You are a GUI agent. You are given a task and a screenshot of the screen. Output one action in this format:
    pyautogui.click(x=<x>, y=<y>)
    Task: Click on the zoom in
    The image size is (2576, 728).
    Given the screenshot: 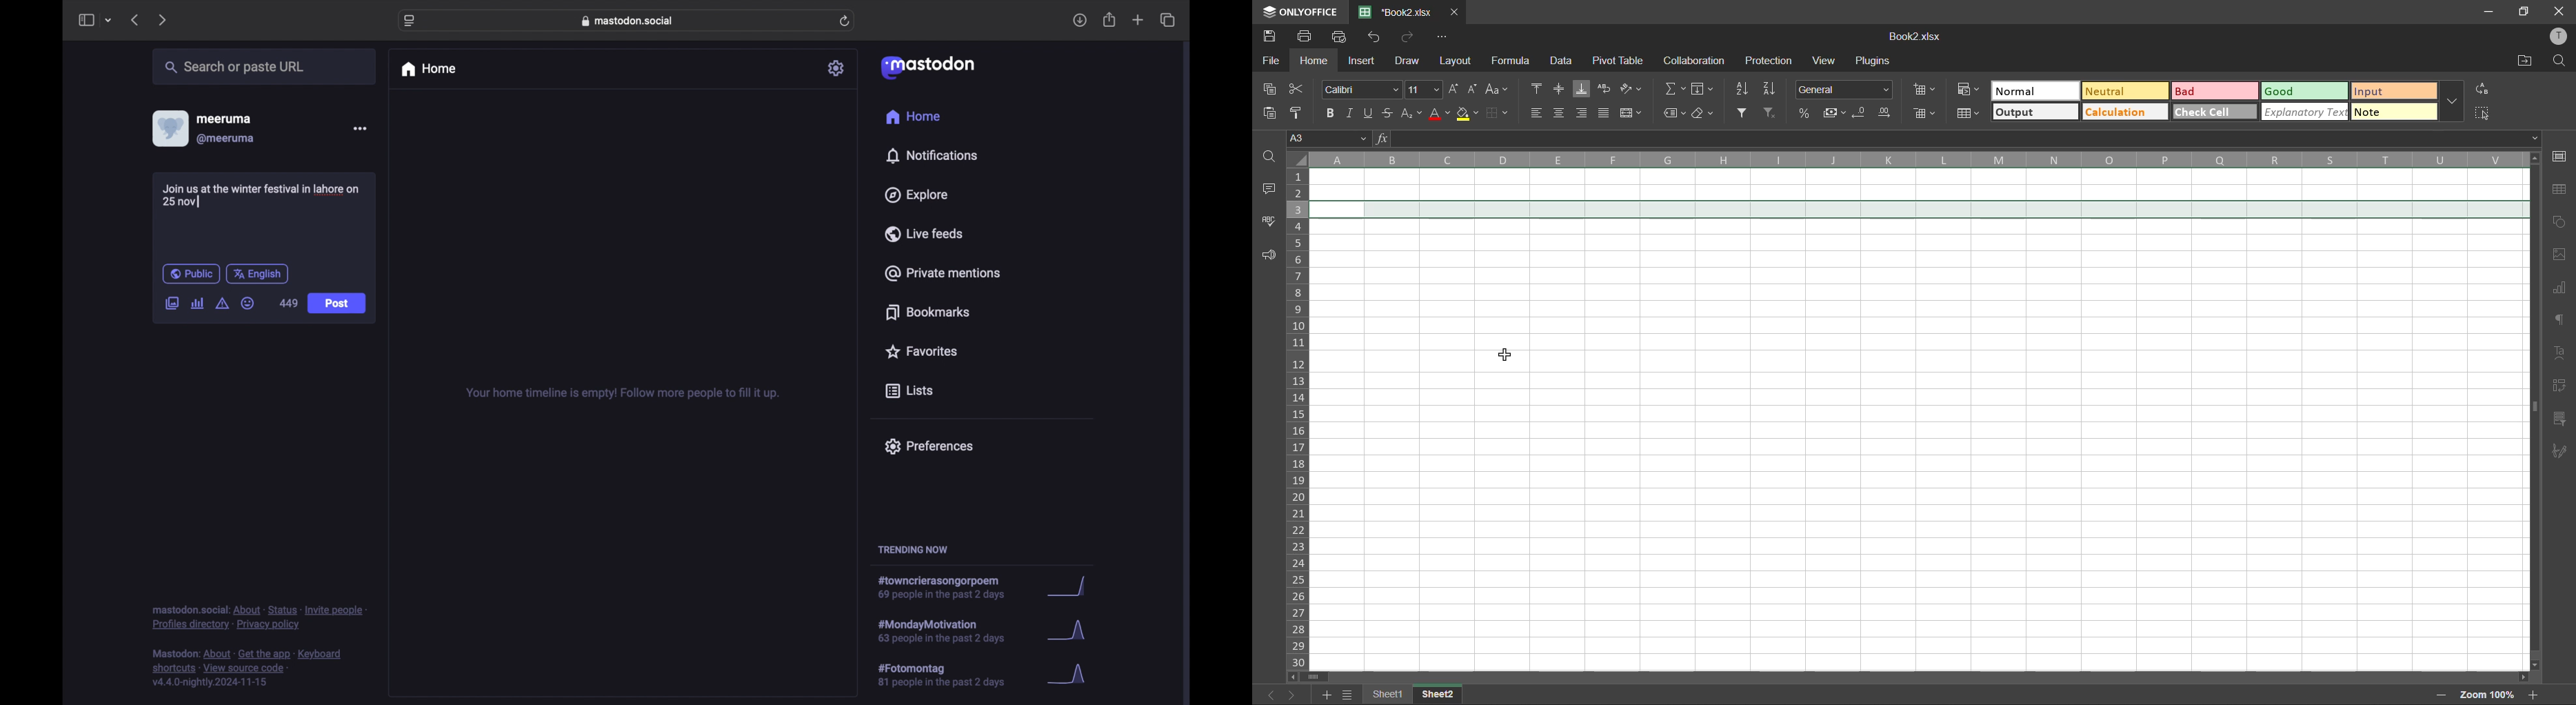 What is the action you would take?
    pyautogui.click(x=2535, y=693)
    